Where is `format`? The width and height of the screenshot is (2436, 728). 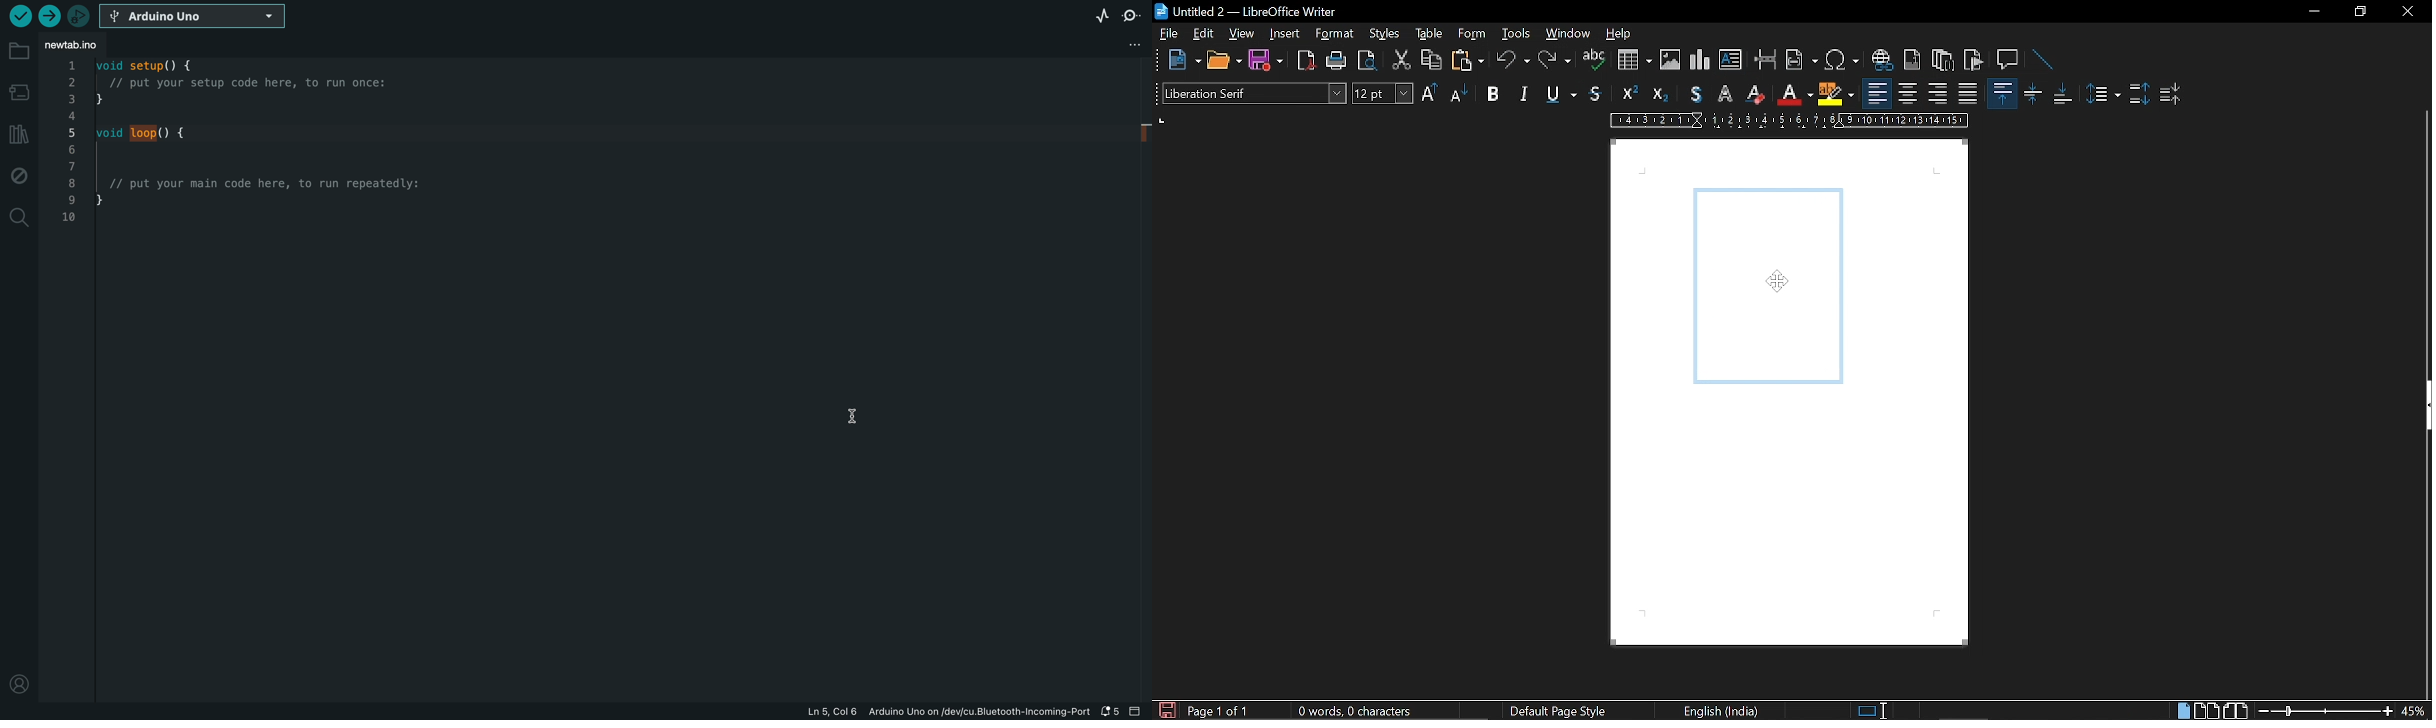 format is located at coordinates (1337, 35).